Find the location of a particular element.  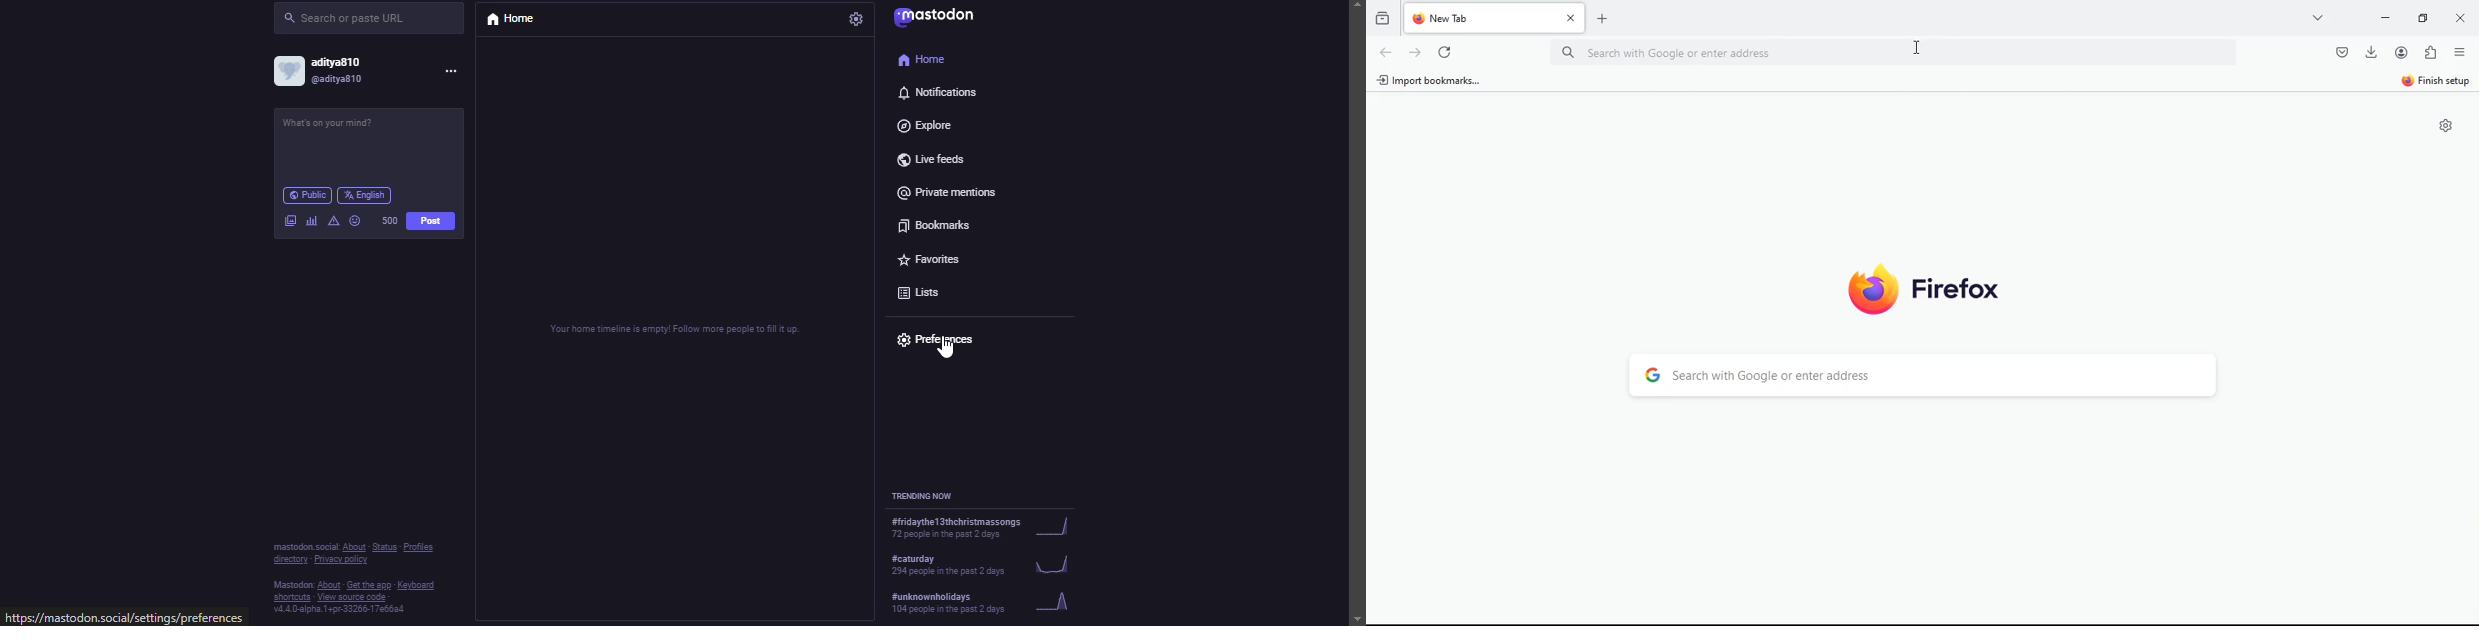

post is located at coordinates (331, 126).